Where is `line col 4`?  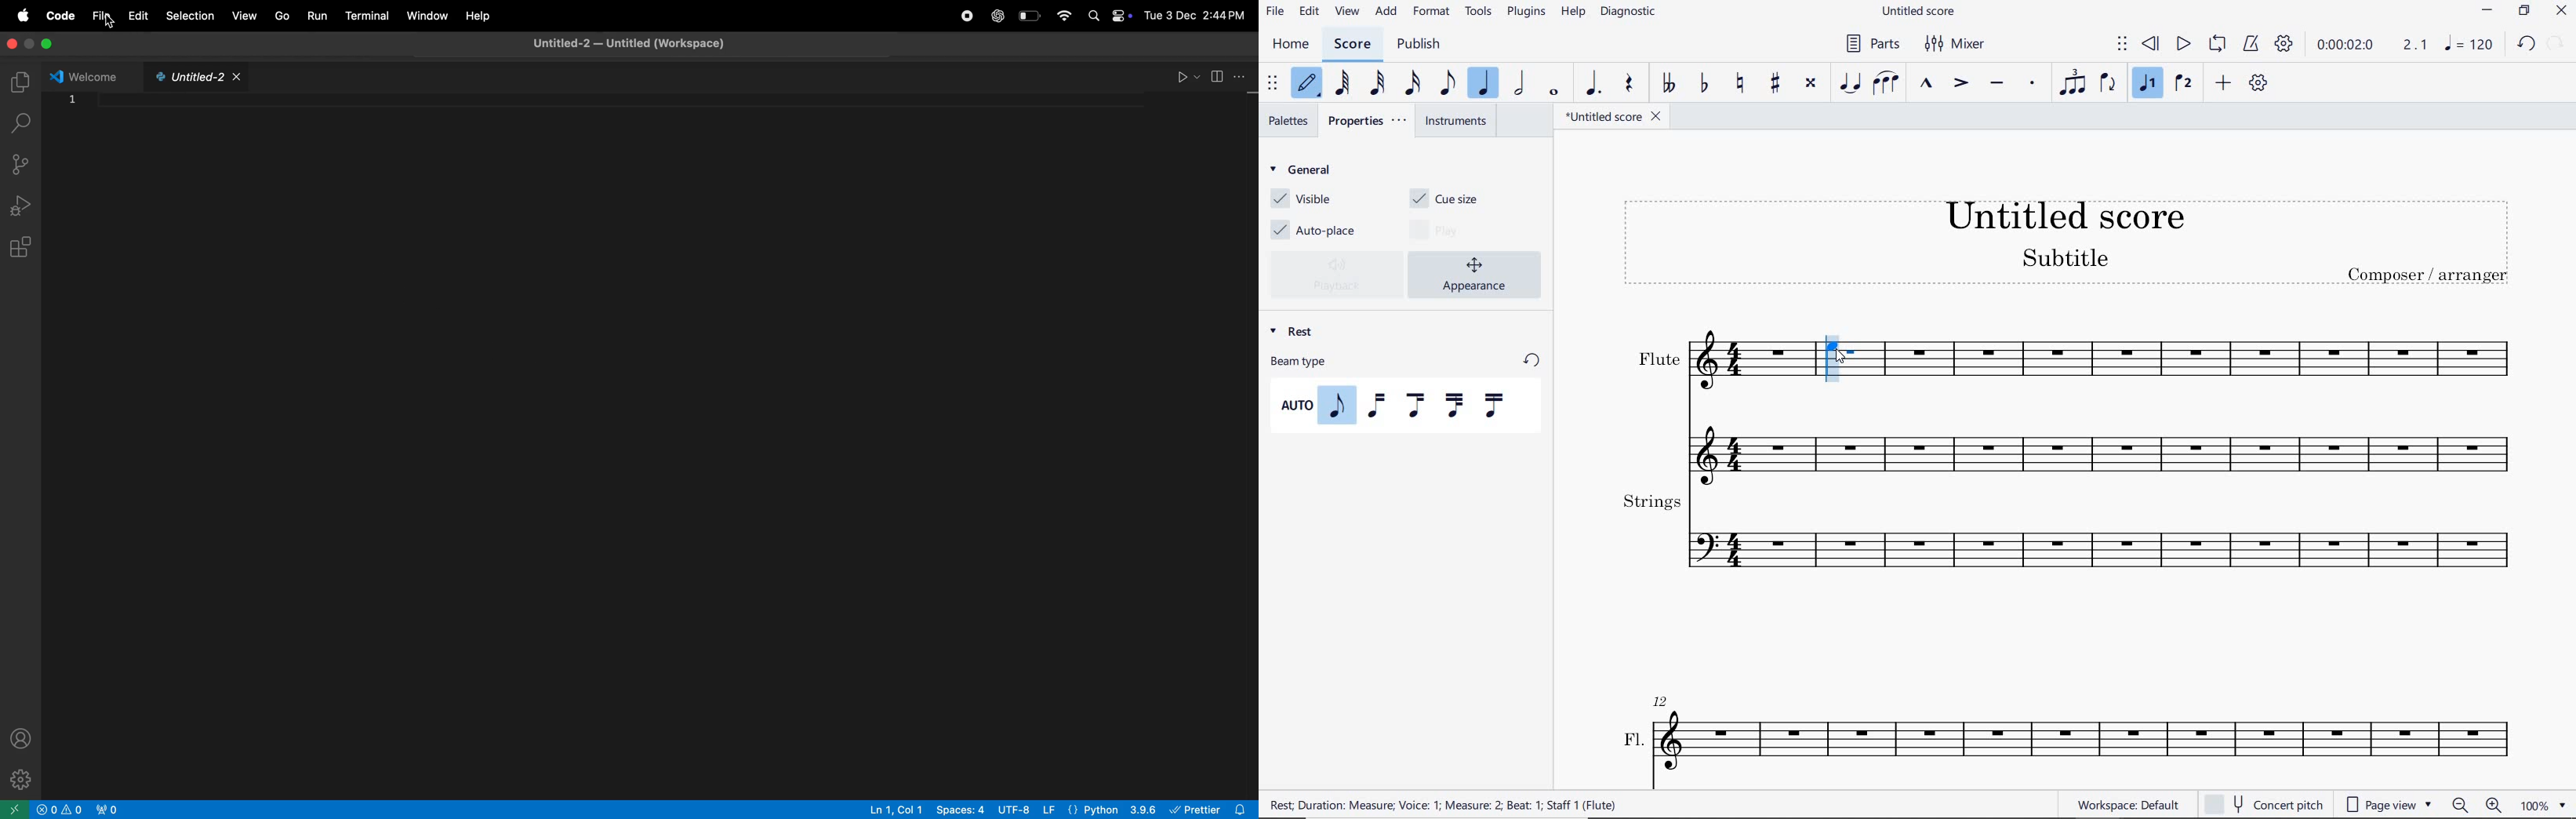
line col 4 is located at coordinates (899, 810).